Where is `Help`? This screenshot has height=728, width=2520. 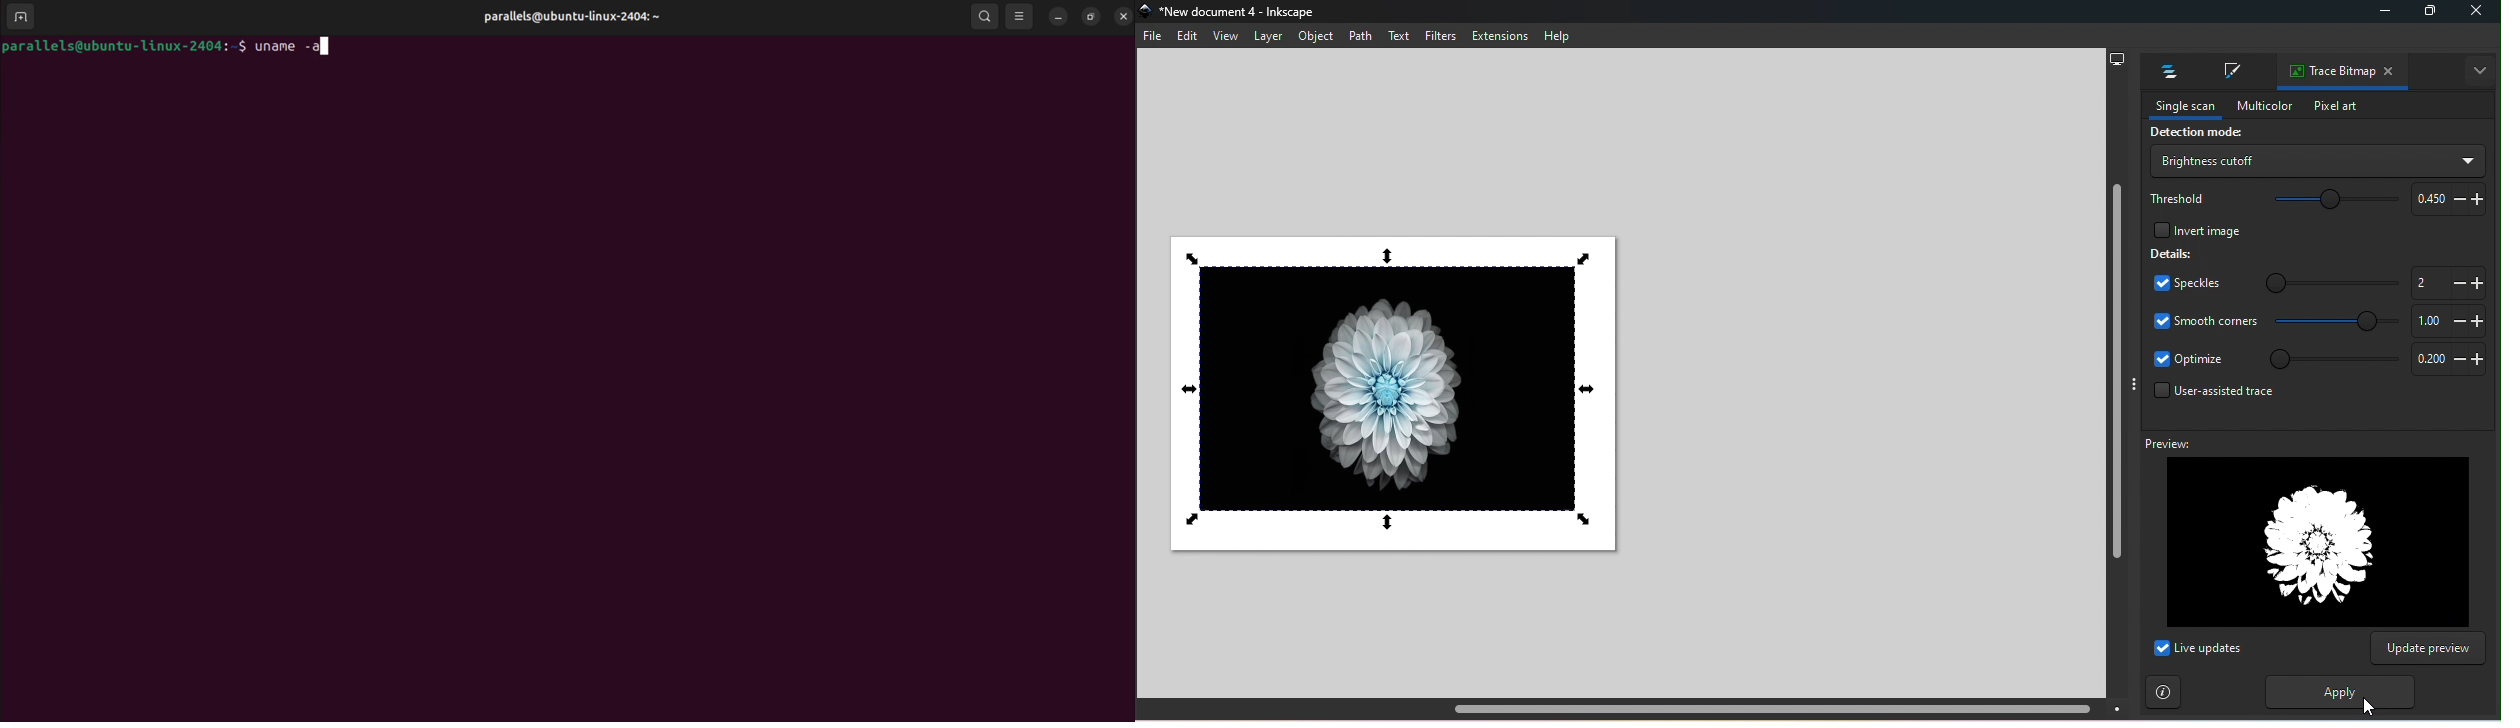 Help is located at coordinates (1557, 36).